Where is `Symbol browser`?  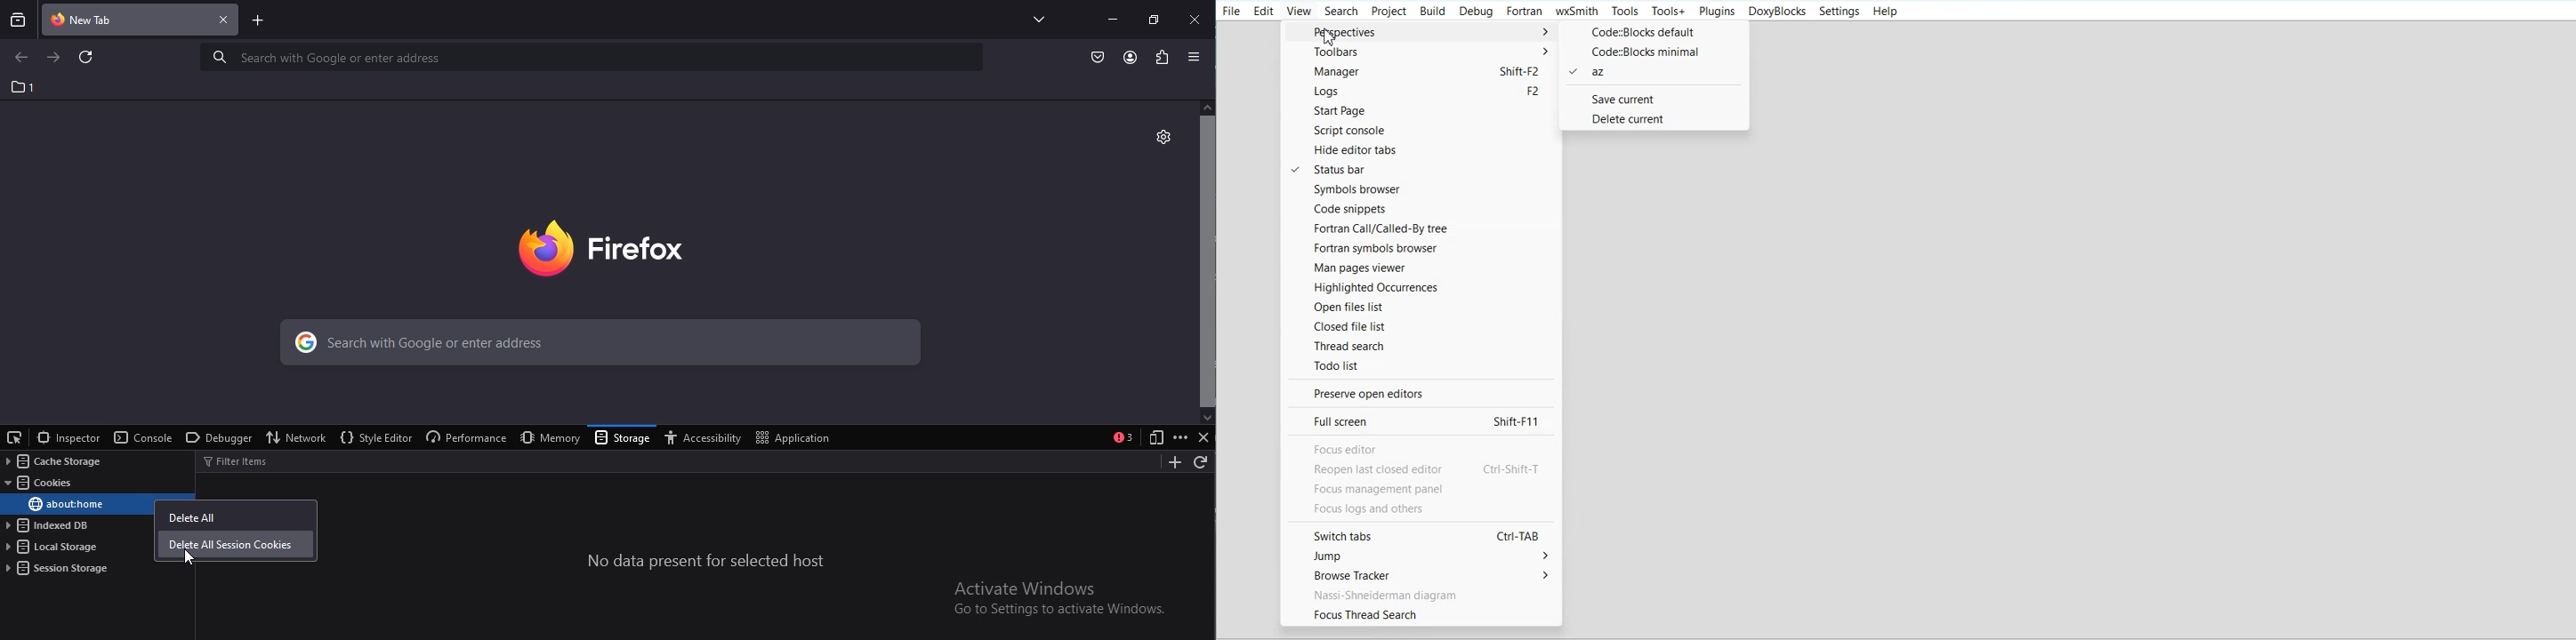
Symbol browser is located at coordinates (1421, 189).